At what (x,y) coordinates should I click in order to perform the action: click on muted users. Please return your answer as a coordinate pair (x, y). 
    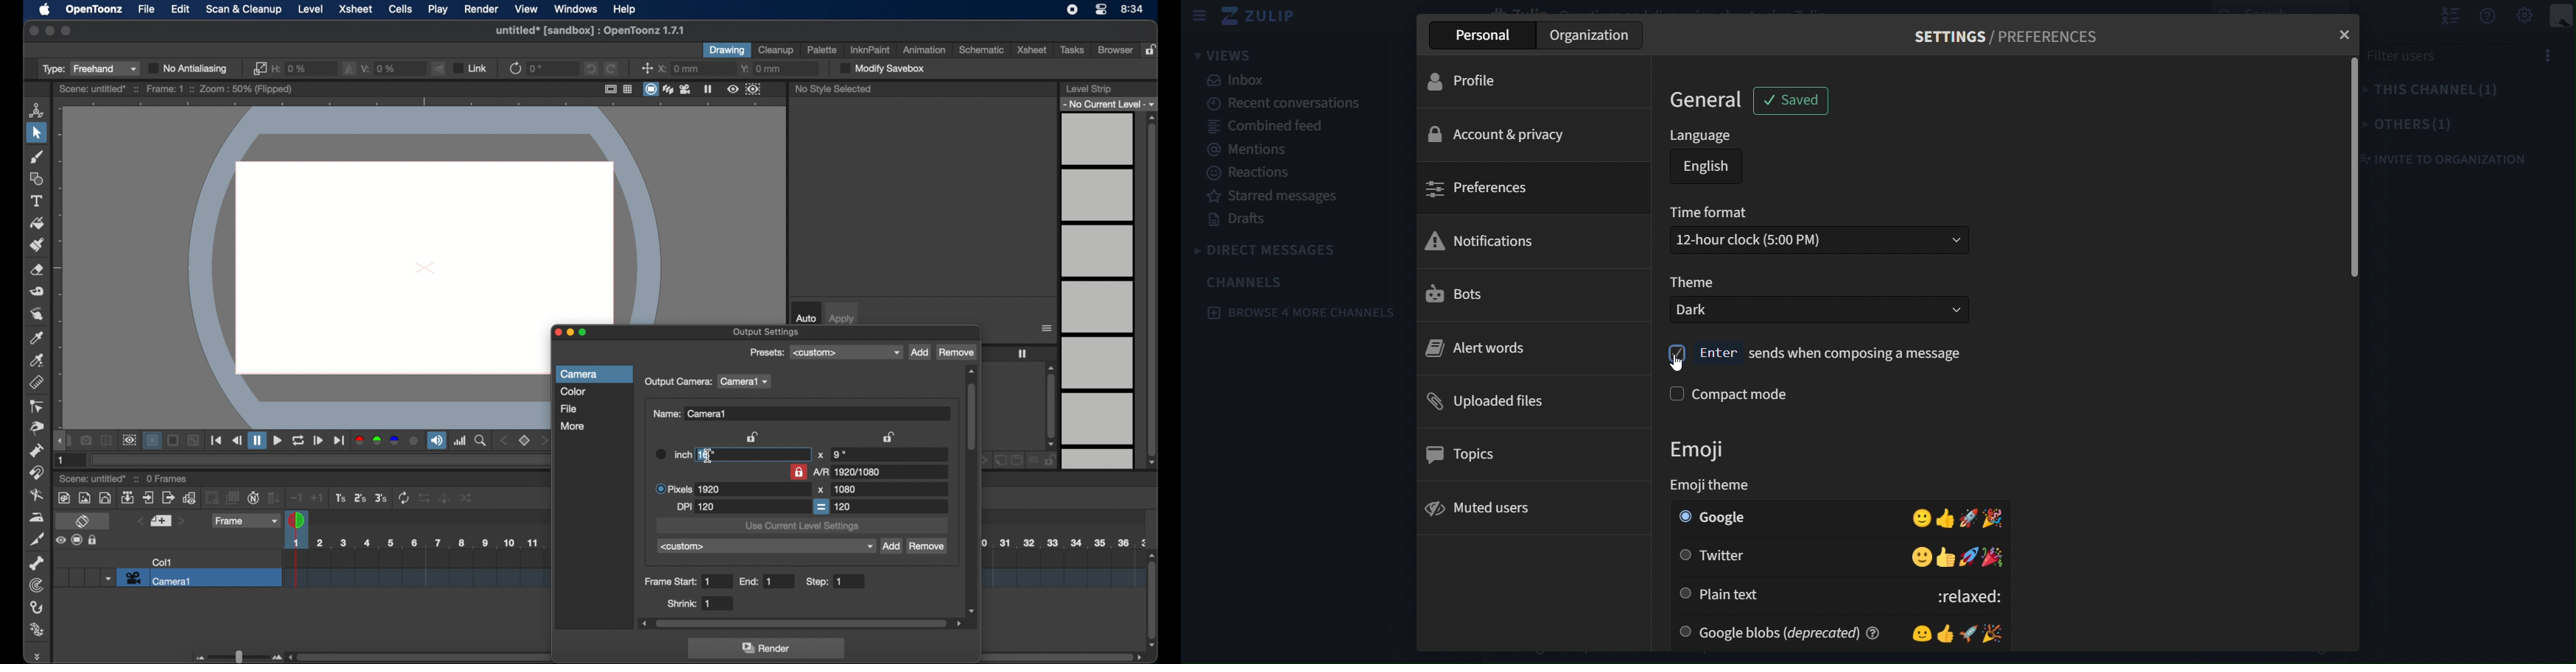
    Looking at the image, I should click on (1530, 506).